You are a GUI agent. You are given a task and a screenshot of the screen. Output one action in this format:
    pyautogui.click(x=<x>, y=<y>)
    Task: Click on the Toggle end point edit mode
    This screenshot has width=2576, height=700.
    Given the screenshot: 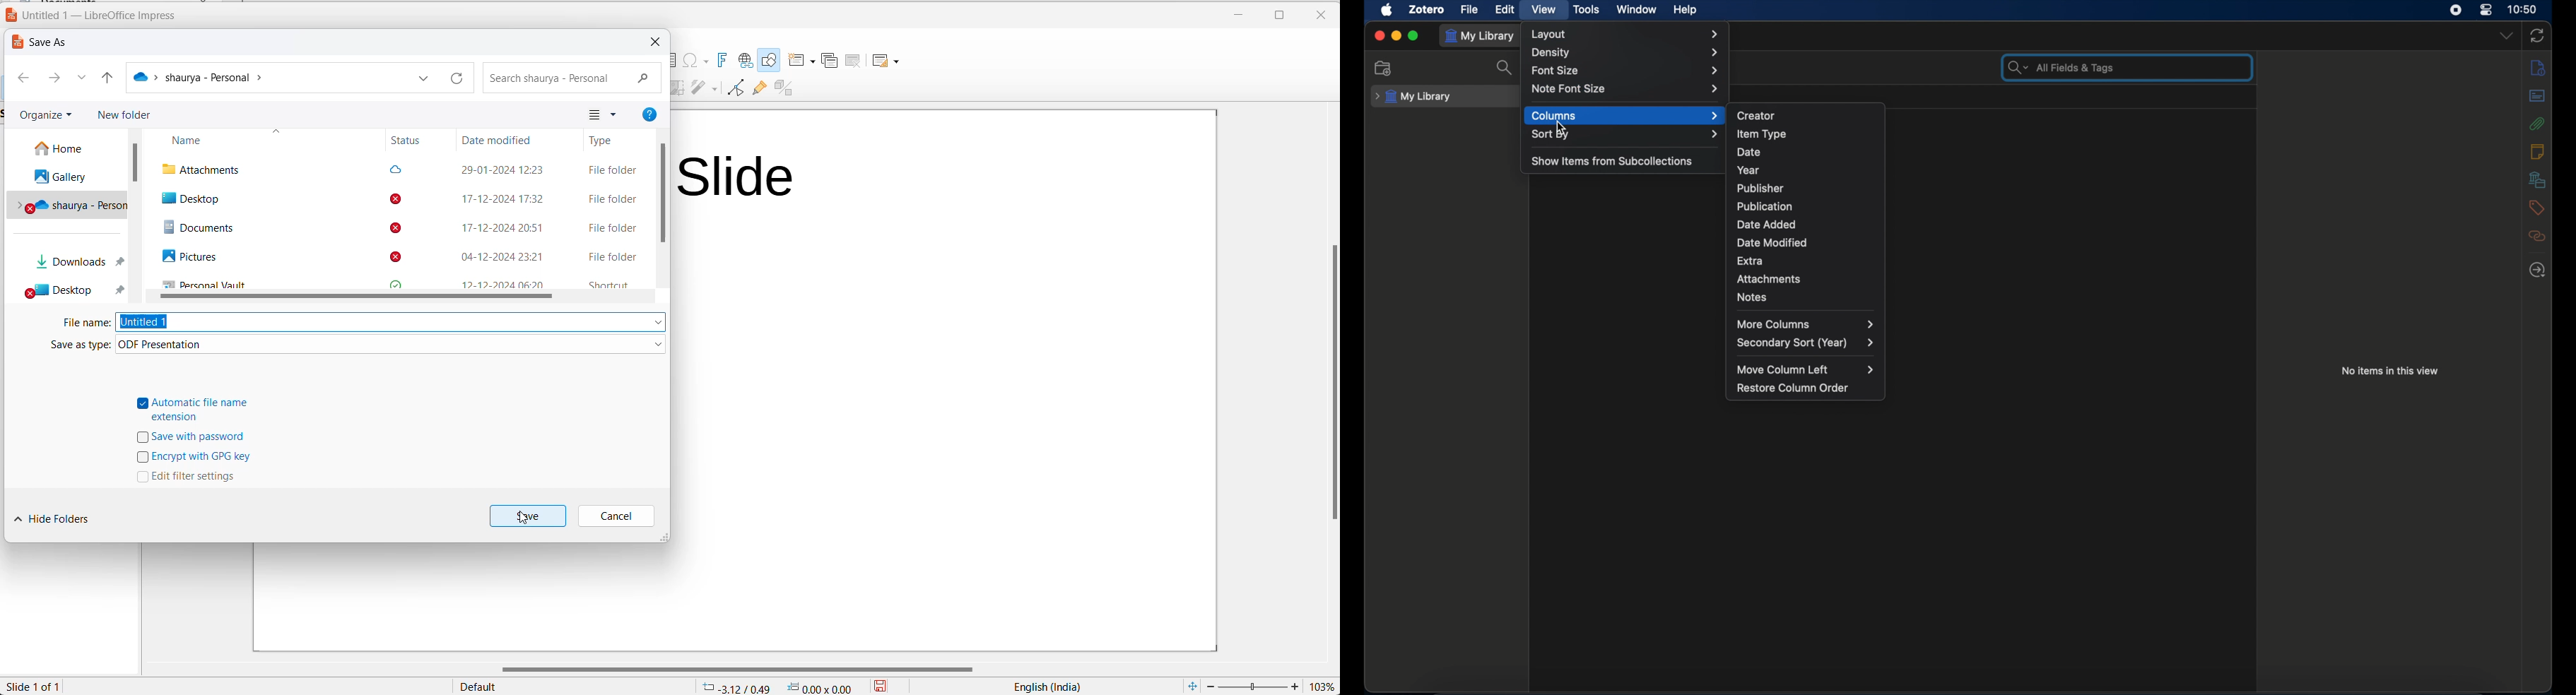 What is the action you would take?
    pyautogui.click(x=734, y=90)
    